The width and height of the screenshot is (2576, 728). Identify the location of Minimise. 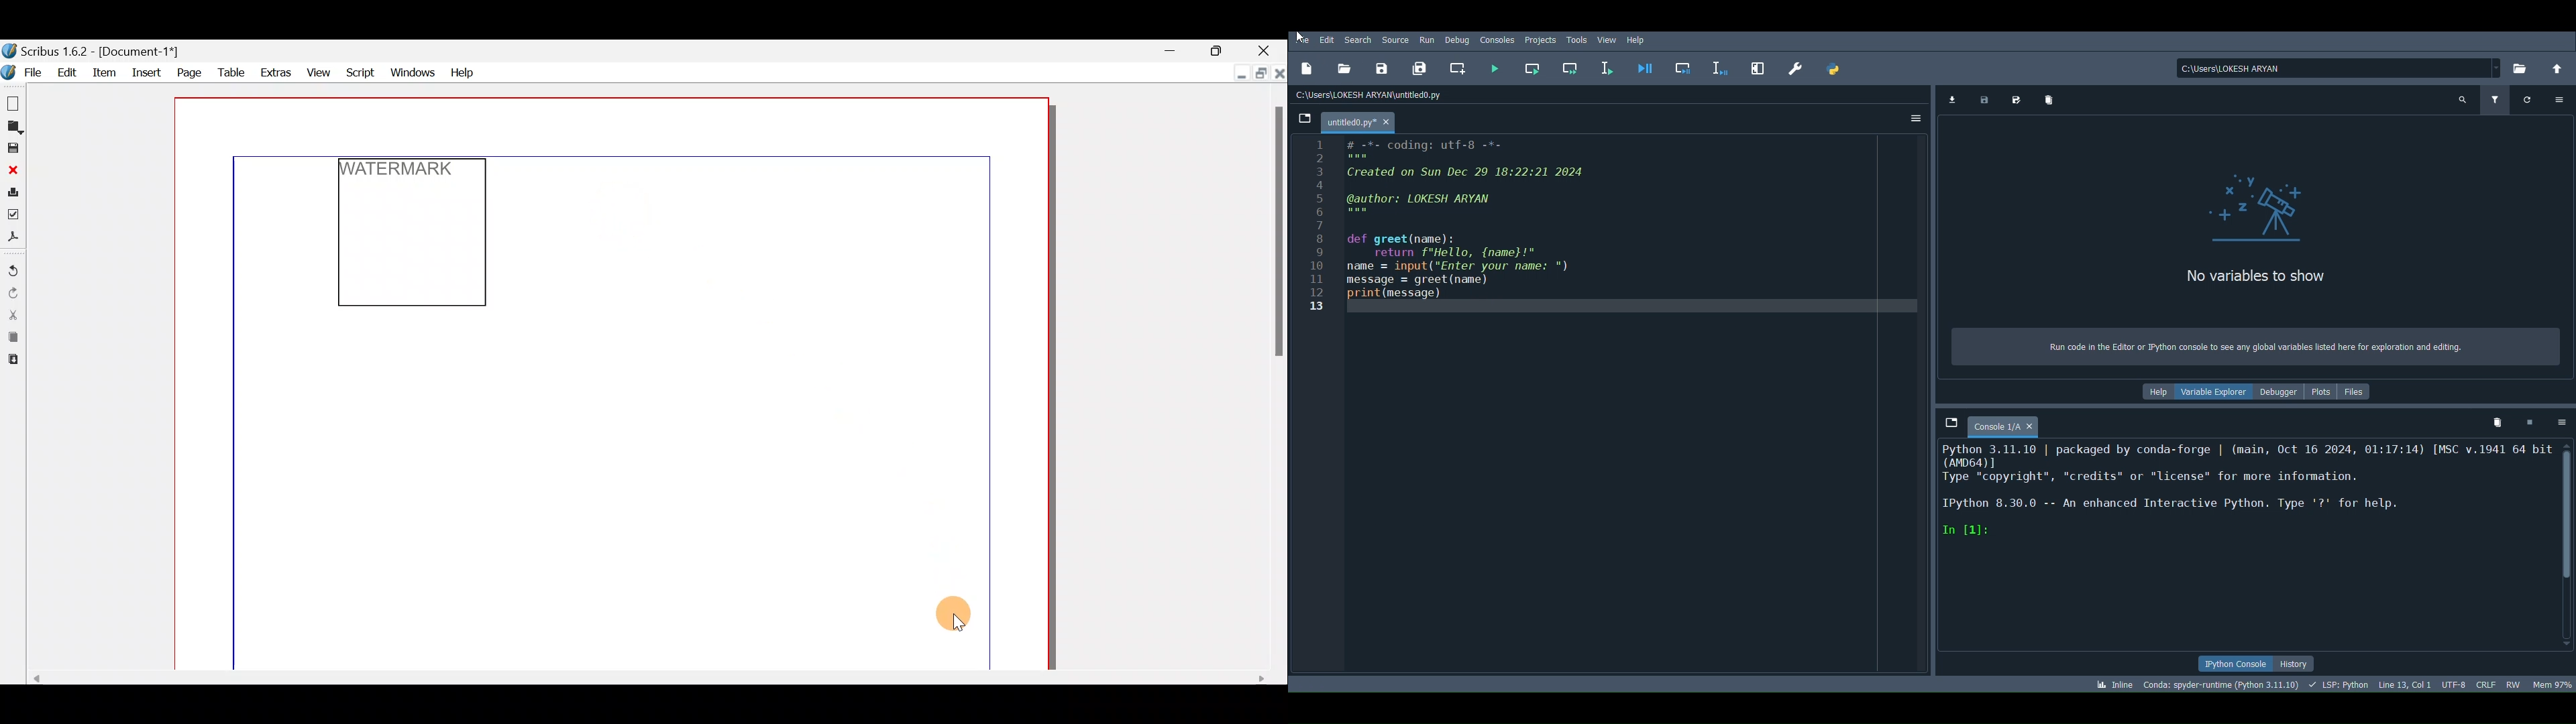
(1238, 74).